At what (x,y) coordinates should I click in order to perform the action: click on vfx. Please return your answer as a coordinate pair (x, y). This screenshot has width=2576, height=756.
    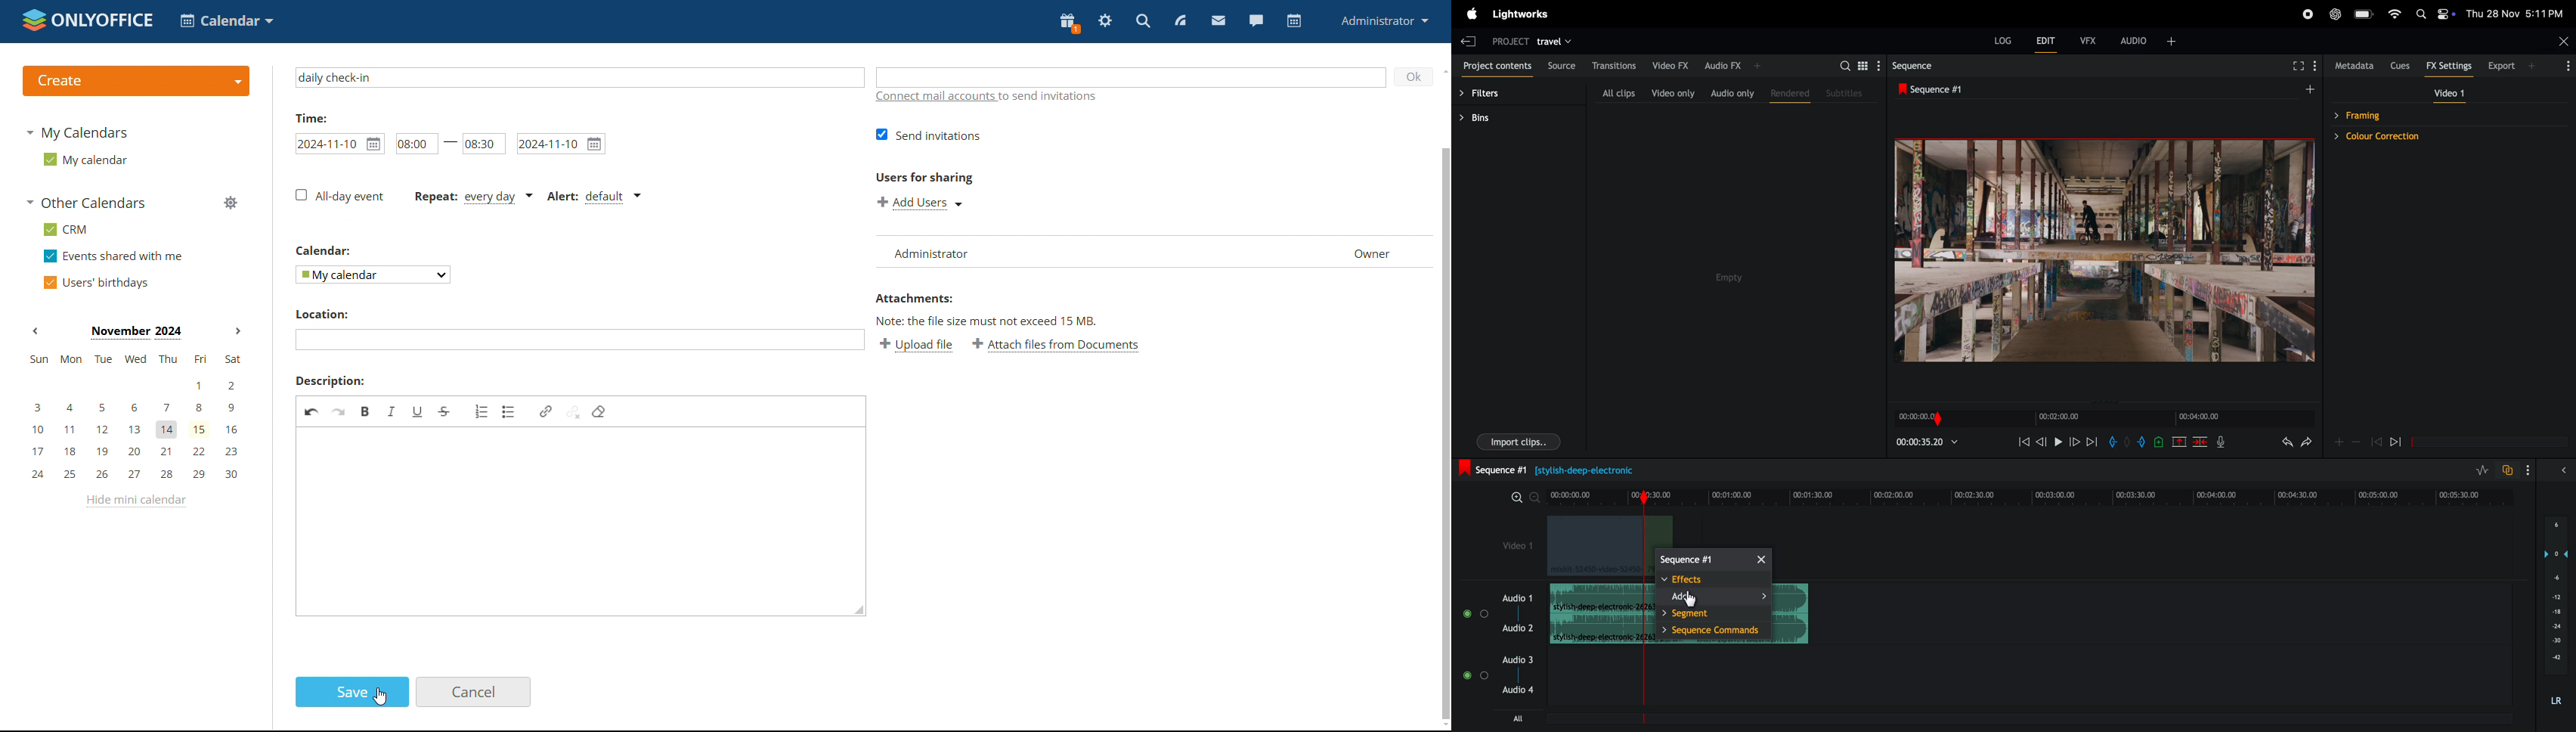
    Looking at the image, I should click on (2088, 40).